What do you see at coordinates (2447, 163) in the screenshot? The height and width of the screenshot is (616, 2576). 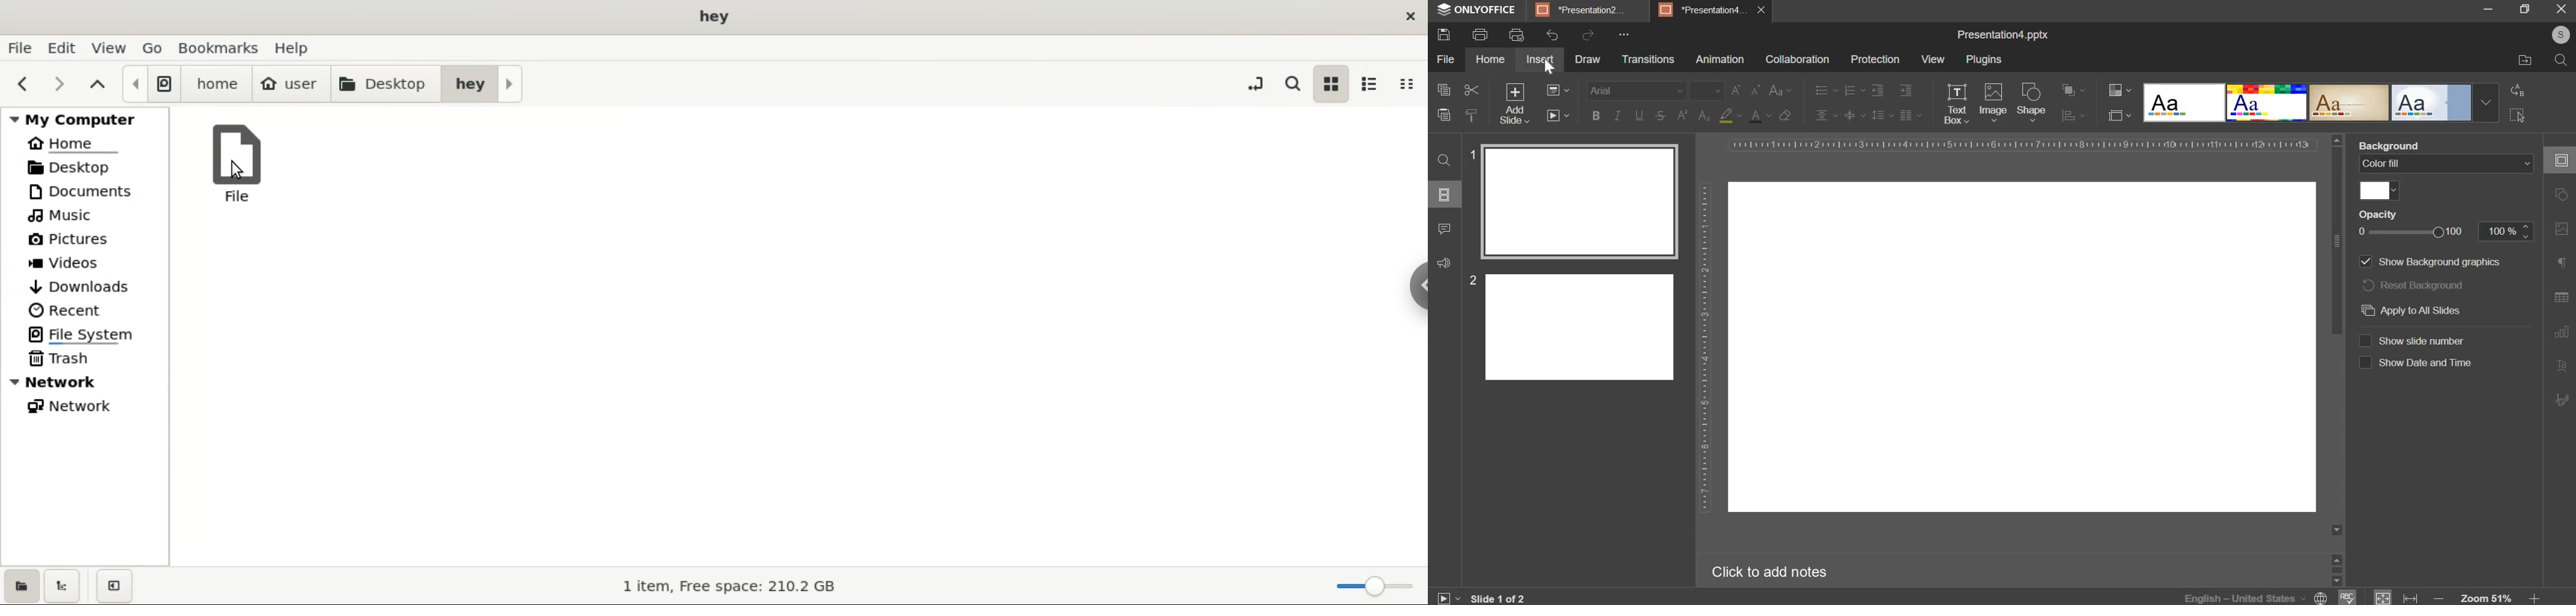 I see `background fill` at bounding box center [2447, 163].